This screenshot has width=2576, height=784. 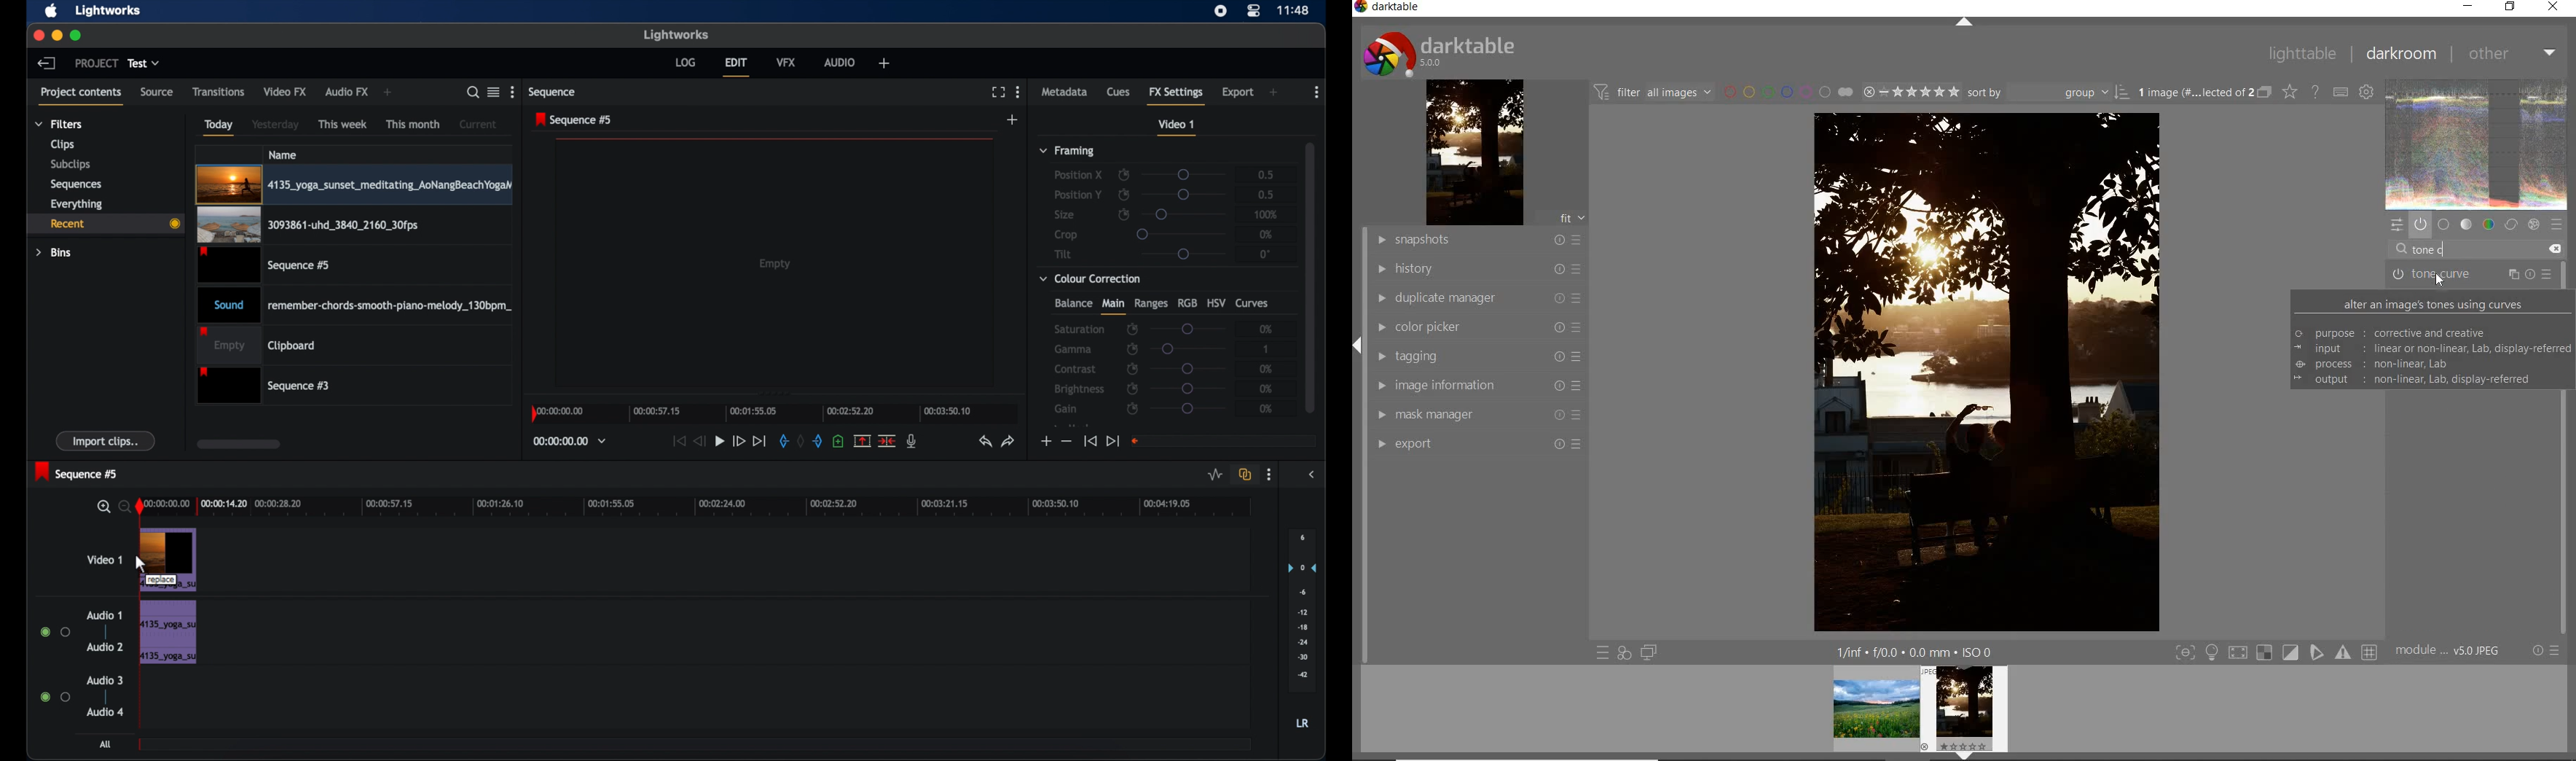 What do you see at coordinates (701, 441) in the screenshot?
I see `rewind` at bounding box center [701, 441].